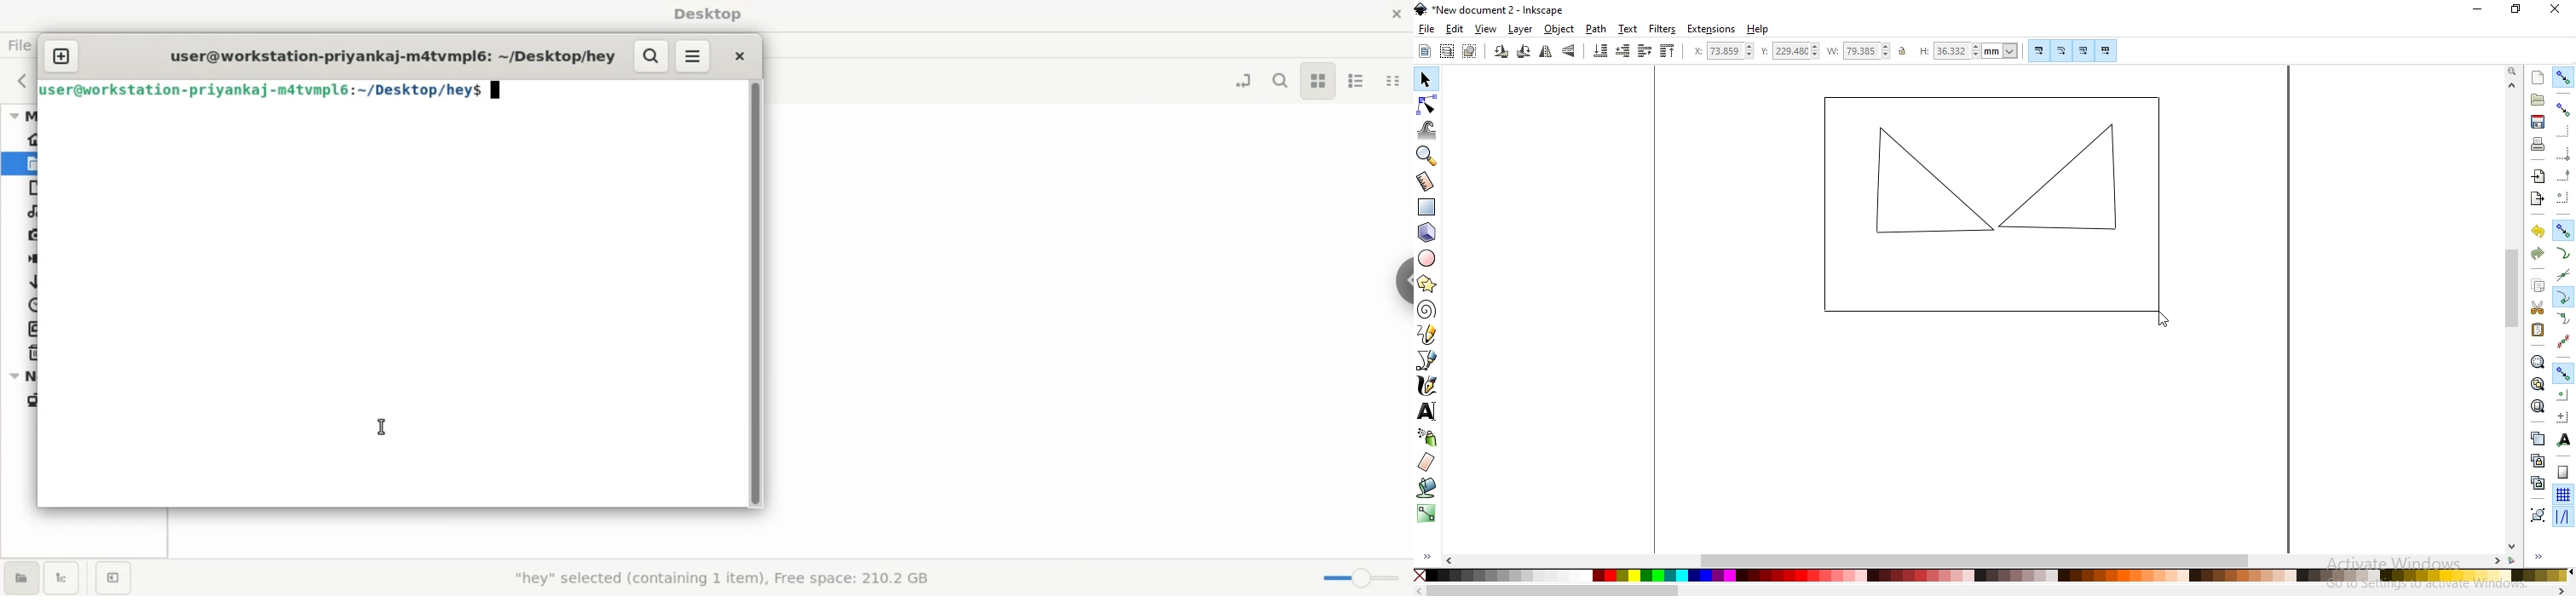  What do you see at coordinates (1426, 337) in the screenshot?
I see `draw freehand lines` at bounding box center [1426, 337].